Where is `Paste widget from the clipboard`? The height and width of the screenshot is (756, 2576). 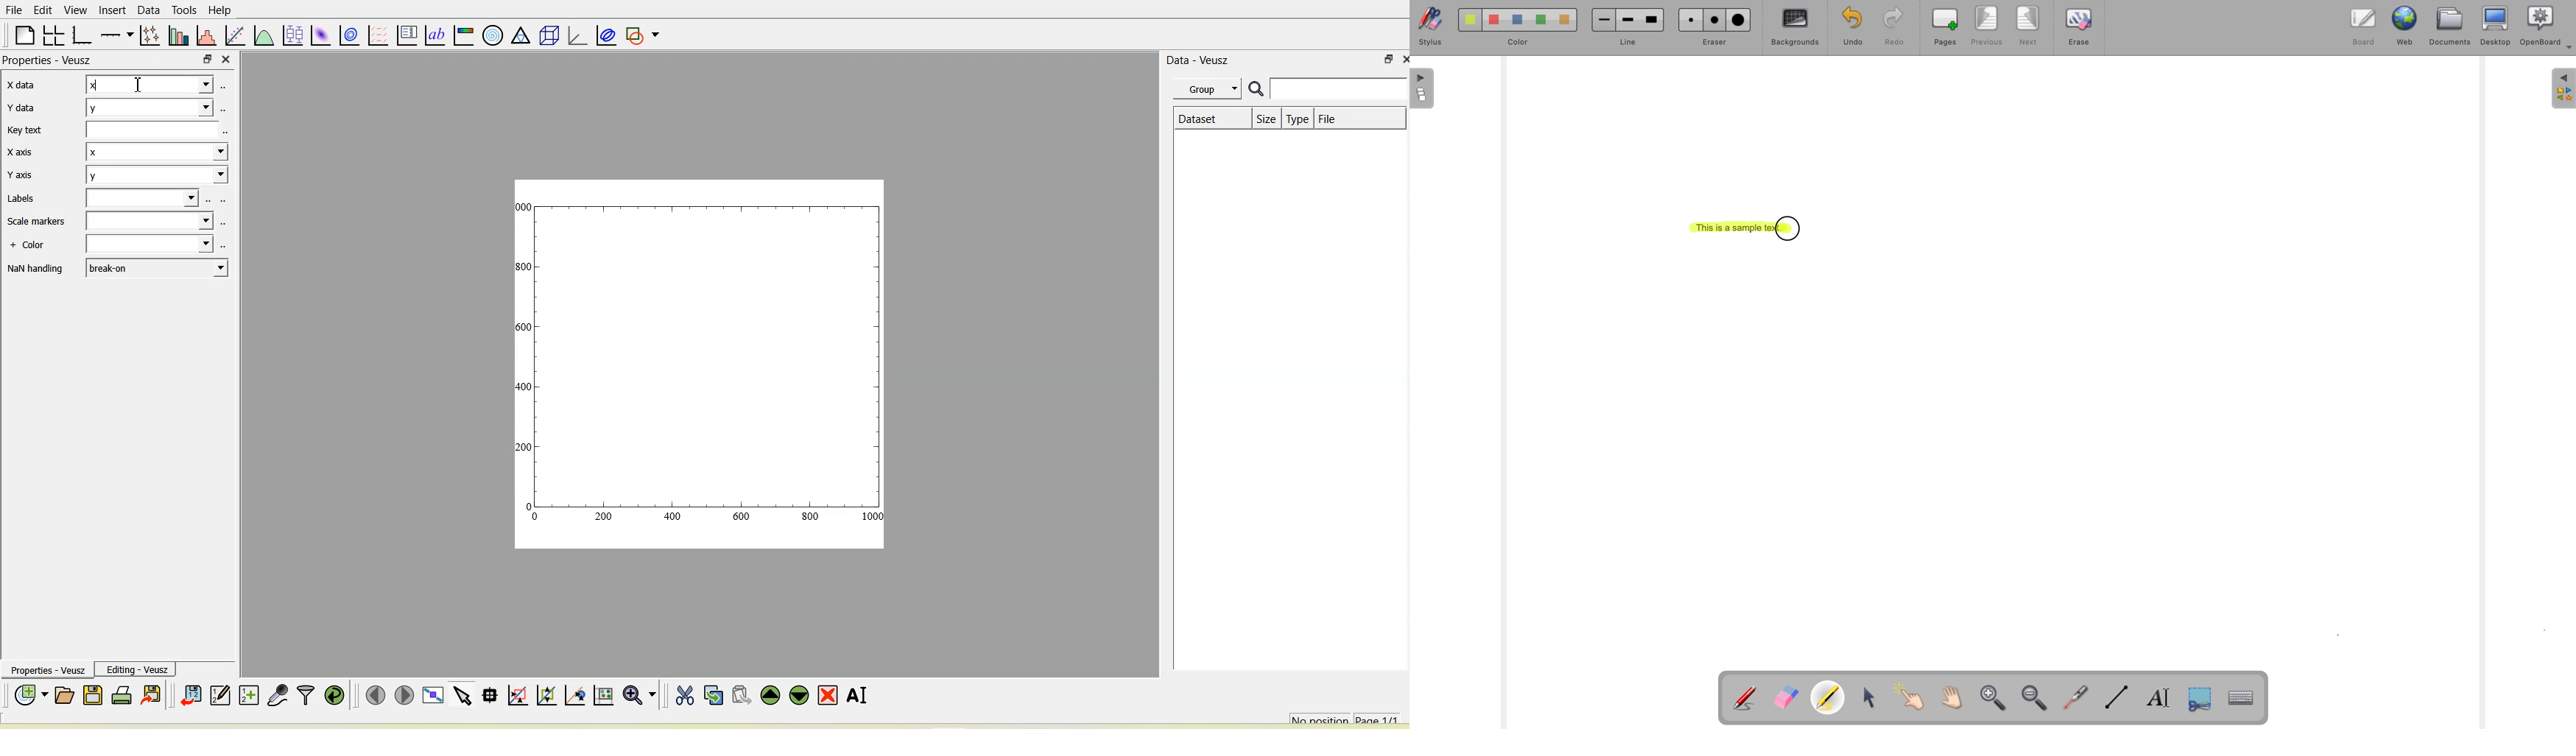
Paste widget from the clipboard is located at coordinates (742, 696).